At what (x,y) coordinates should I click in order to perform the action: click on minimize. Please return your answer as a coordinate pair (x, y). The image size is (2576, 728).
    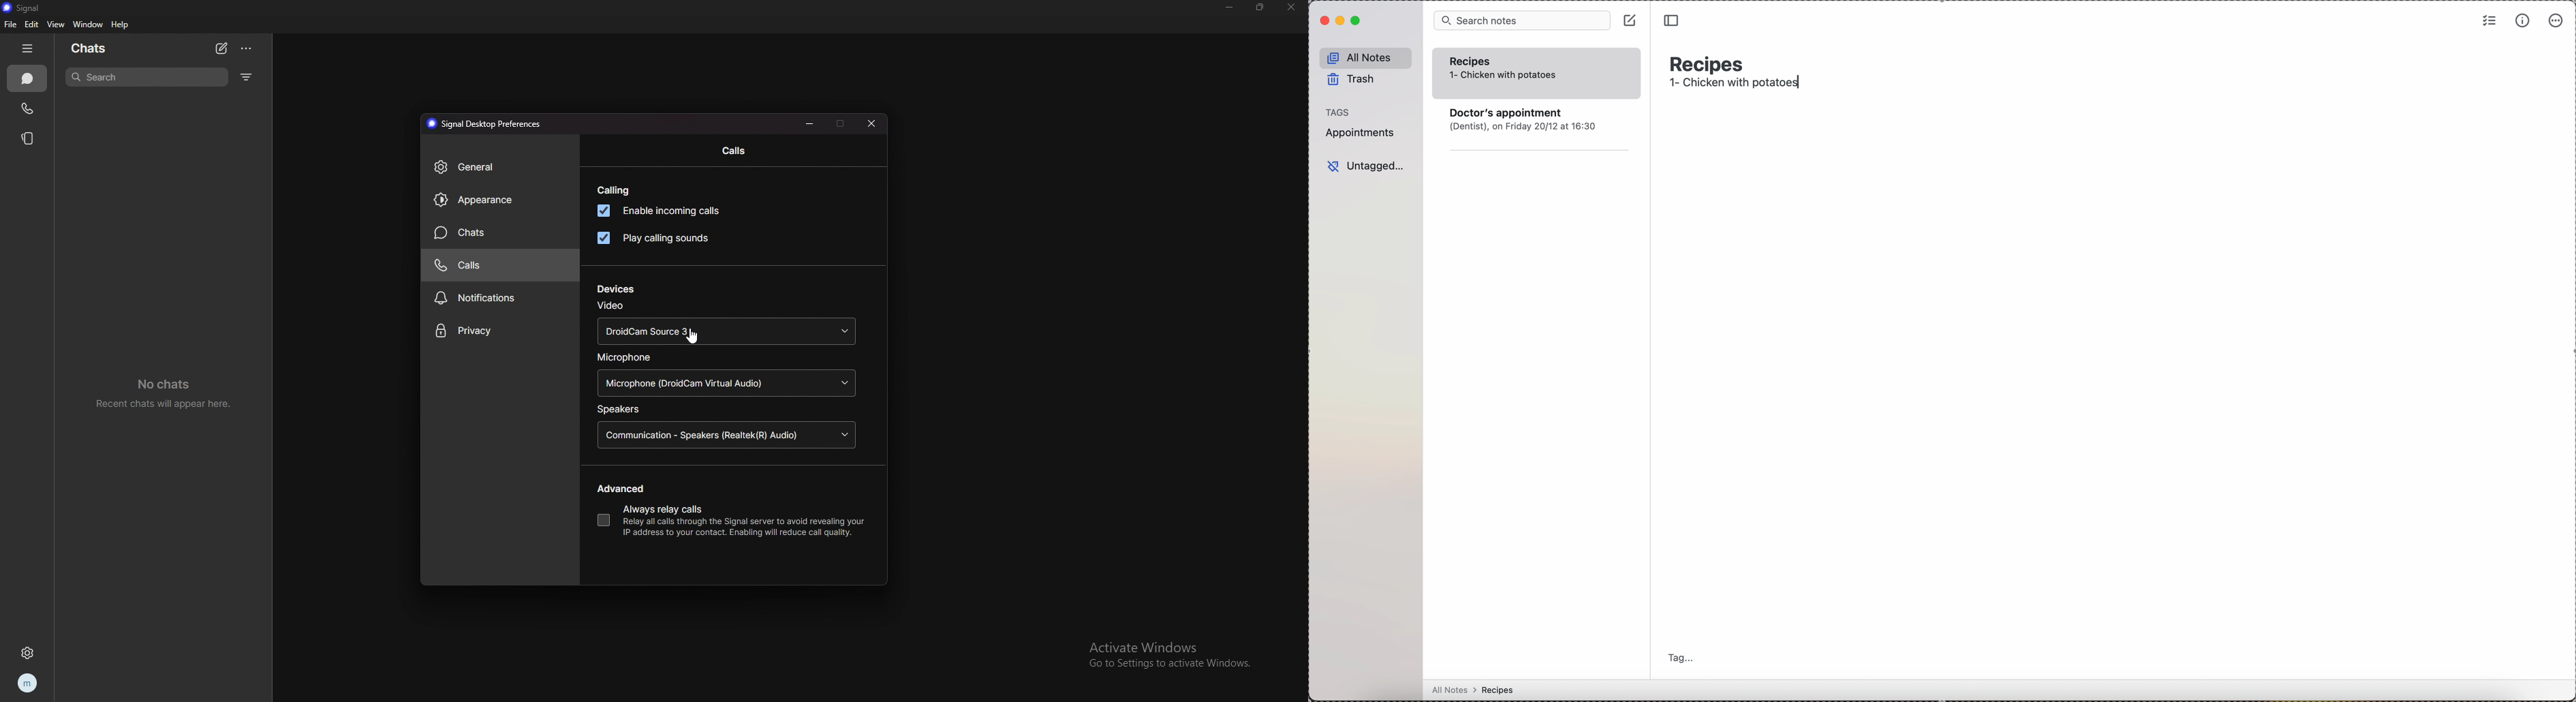
    Looking at the image, I should click on (1341, 22).